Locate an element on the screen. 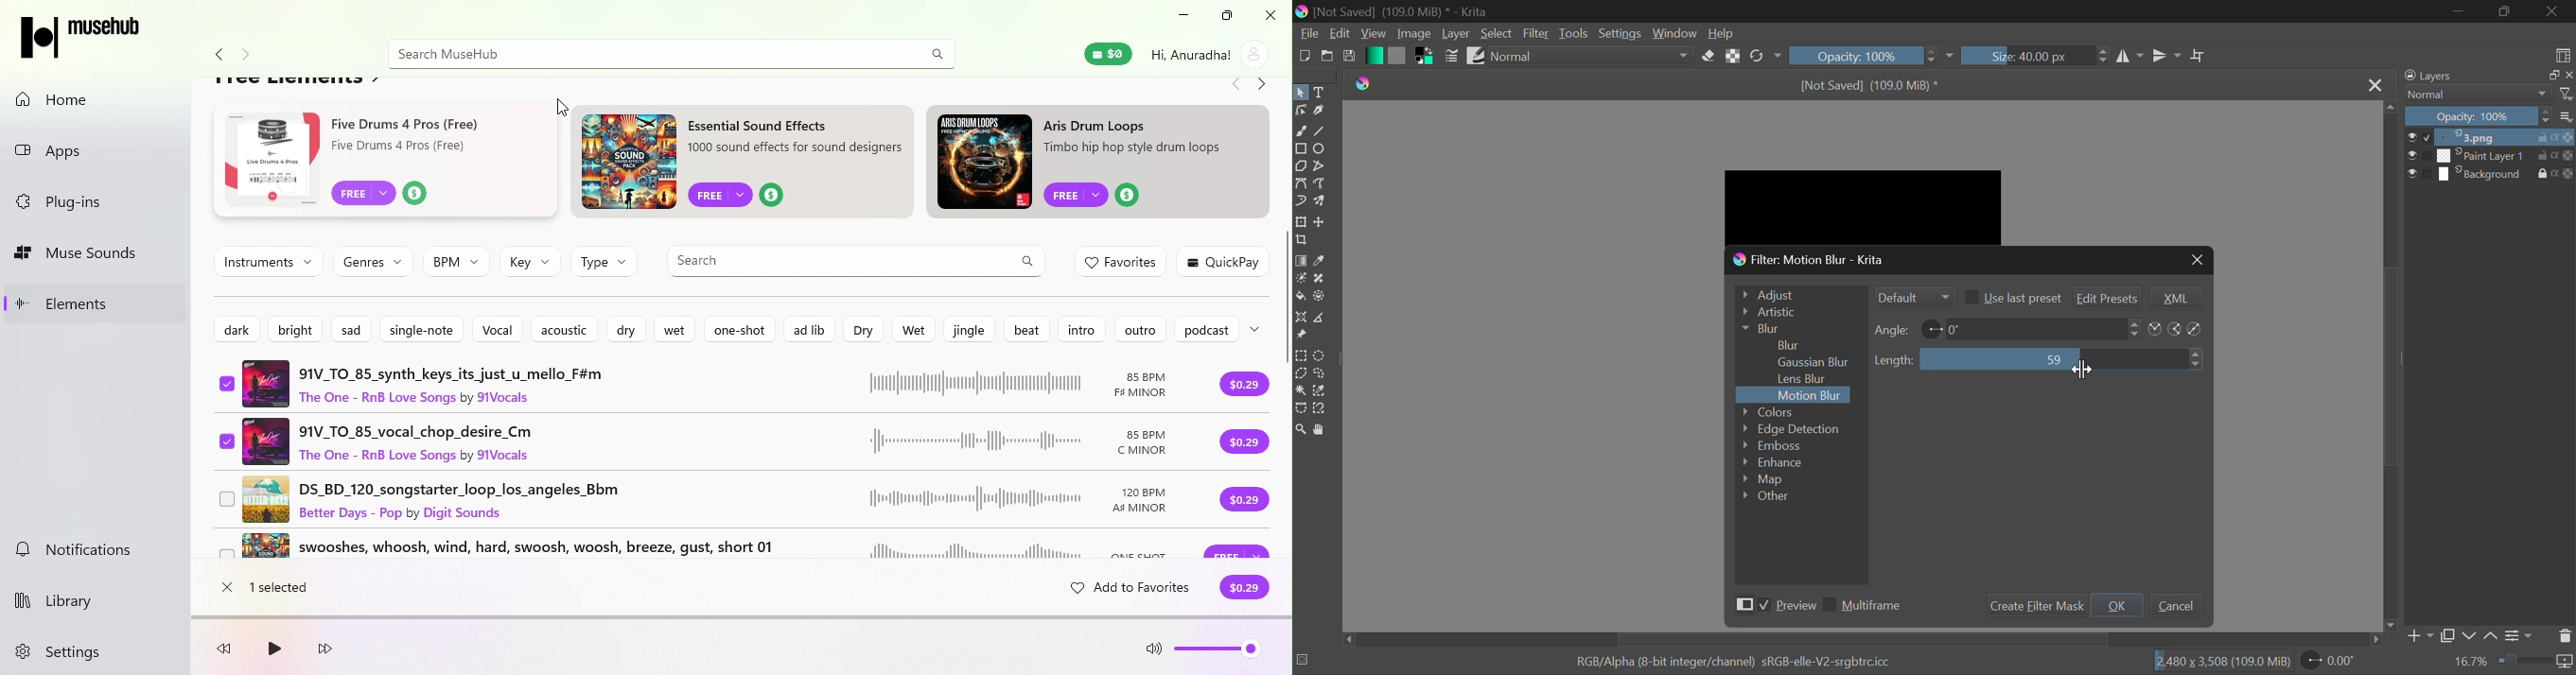  Cancel is located at coordinates (2176, 604).